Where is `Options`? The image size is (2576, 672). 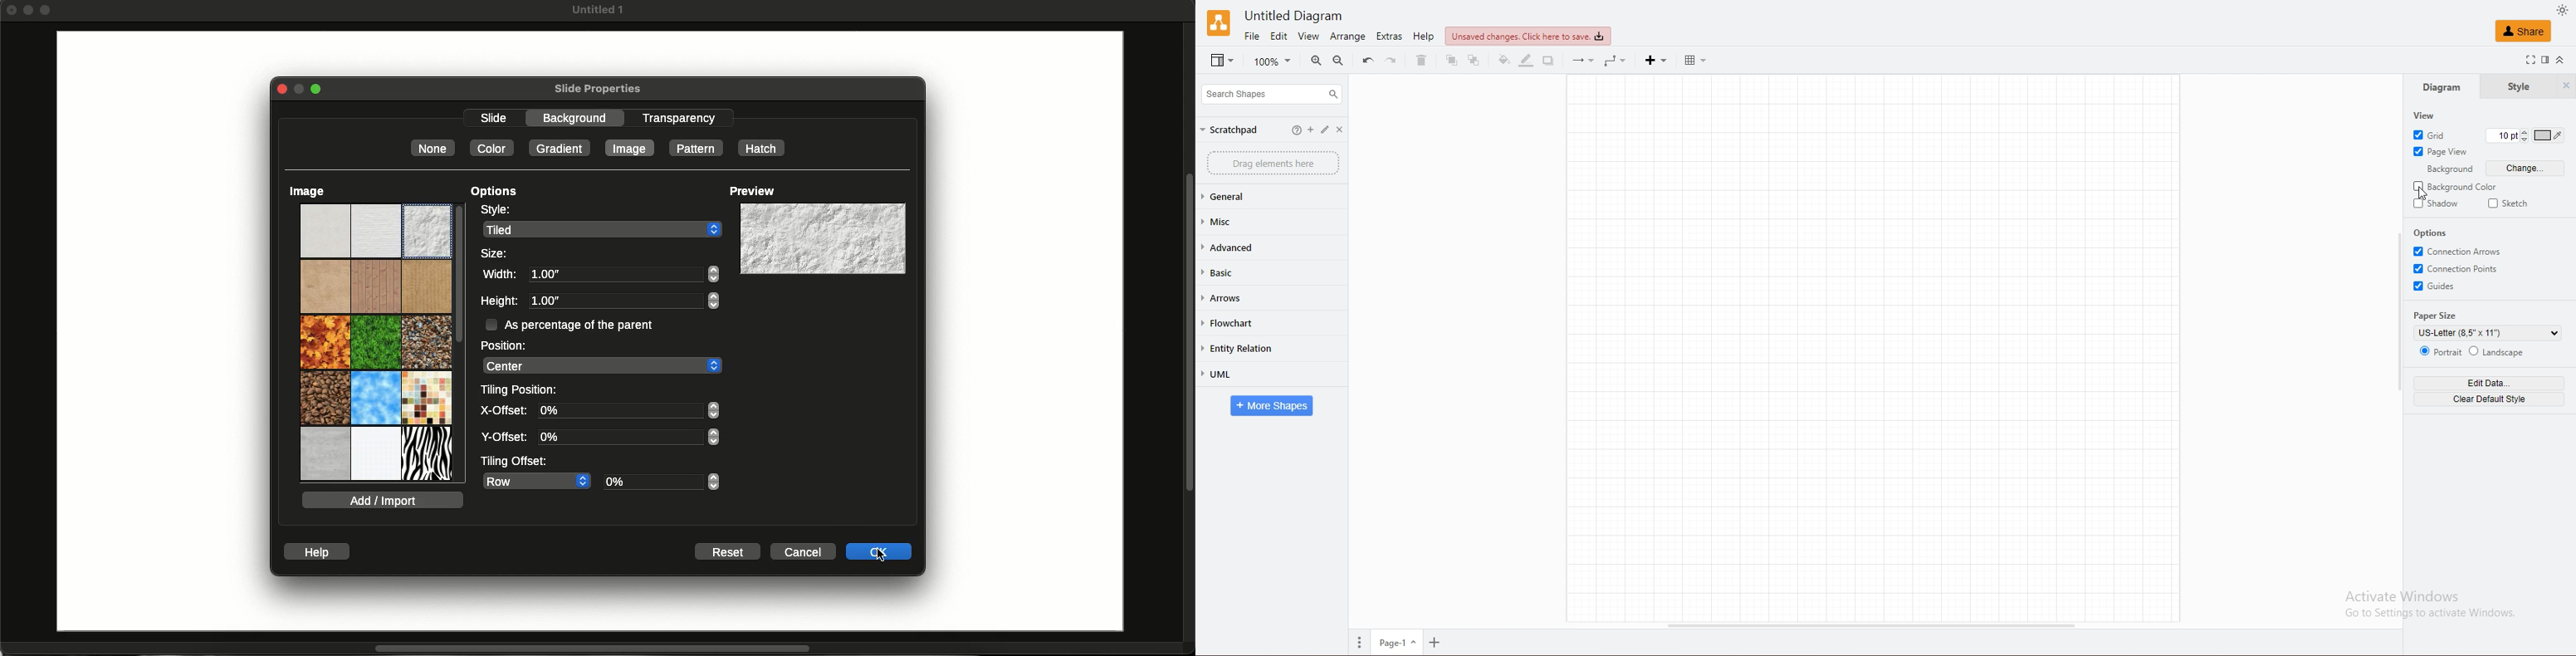
Options is located at coordinates (495, 192).